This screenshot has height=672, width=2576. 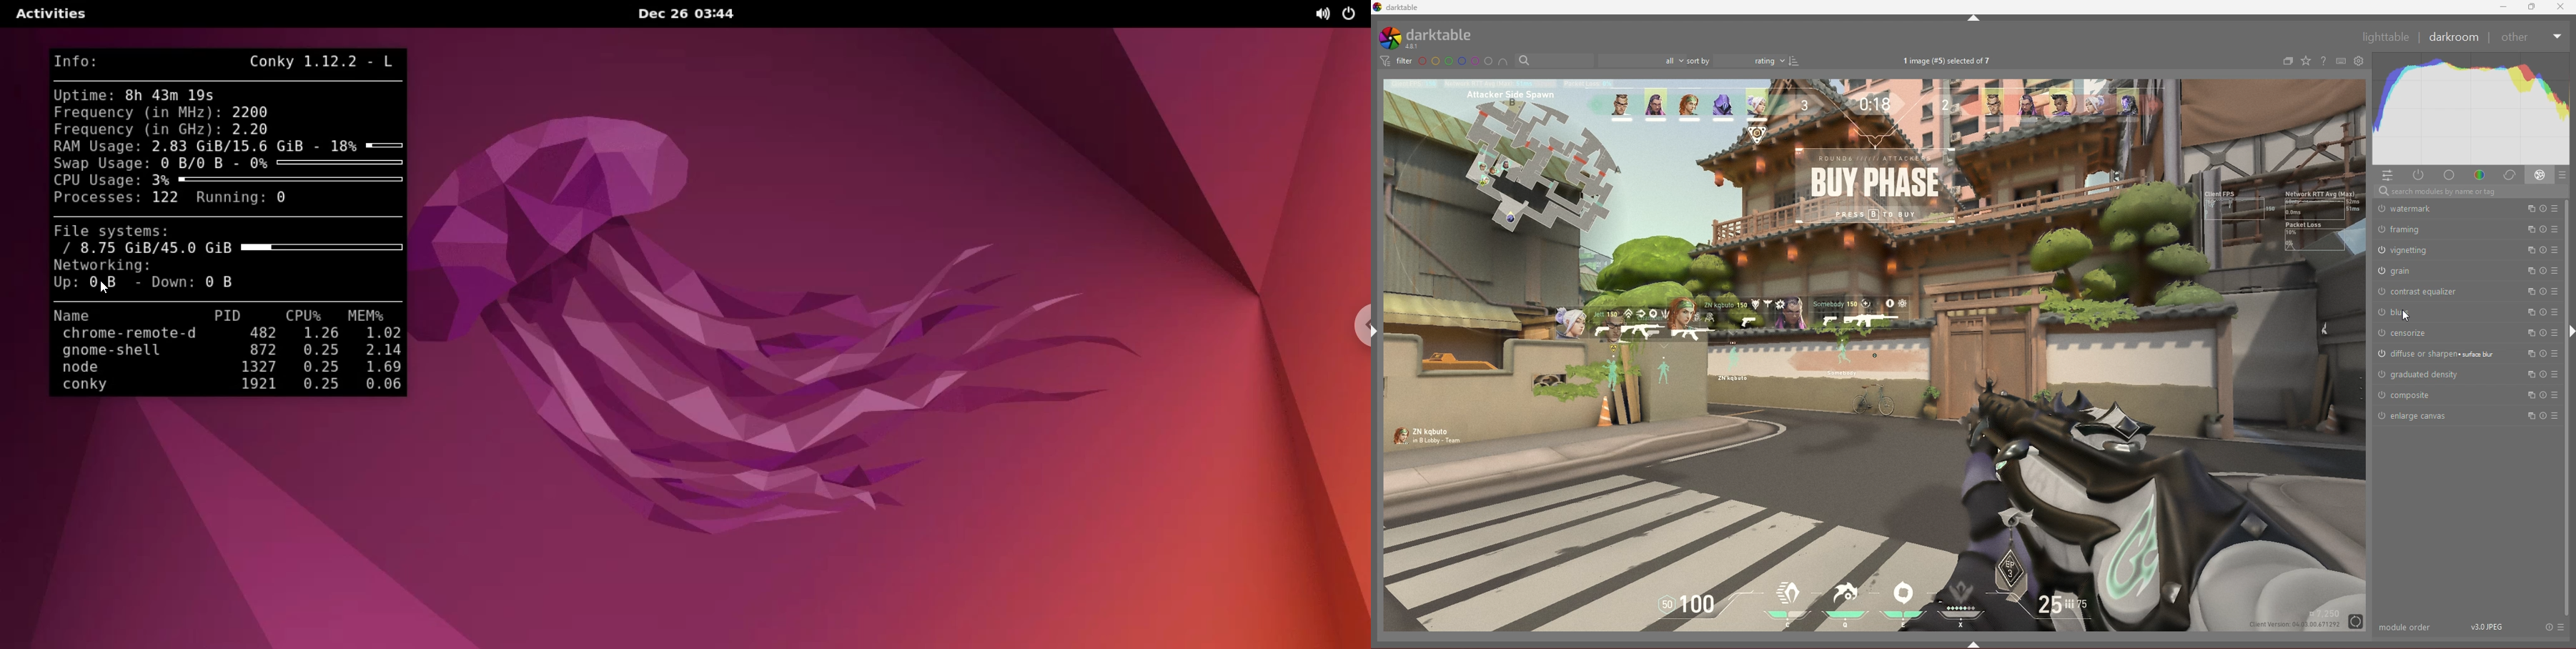 What do you see at coordinates (2418, 175) in the screenshot?
I see `active modules` at bounding box center [2418, 175].